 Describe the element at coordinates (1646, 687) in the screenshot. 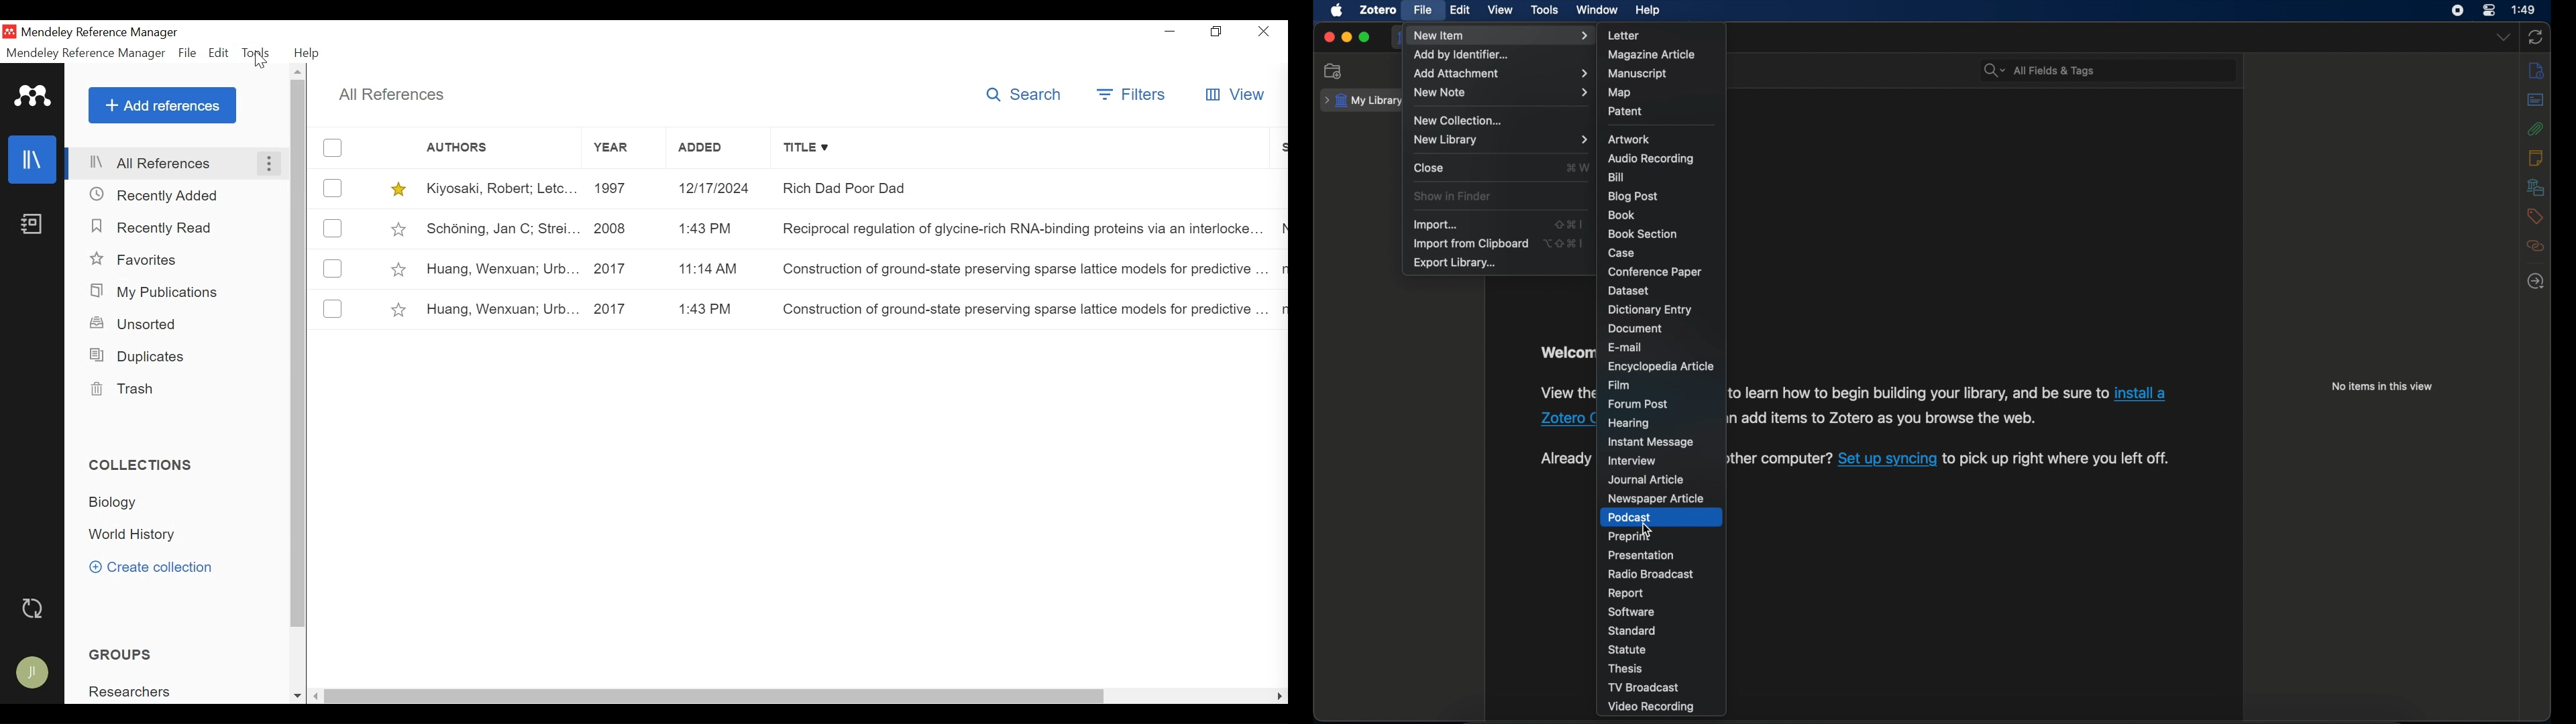

I see `tv broadcast` at that location.